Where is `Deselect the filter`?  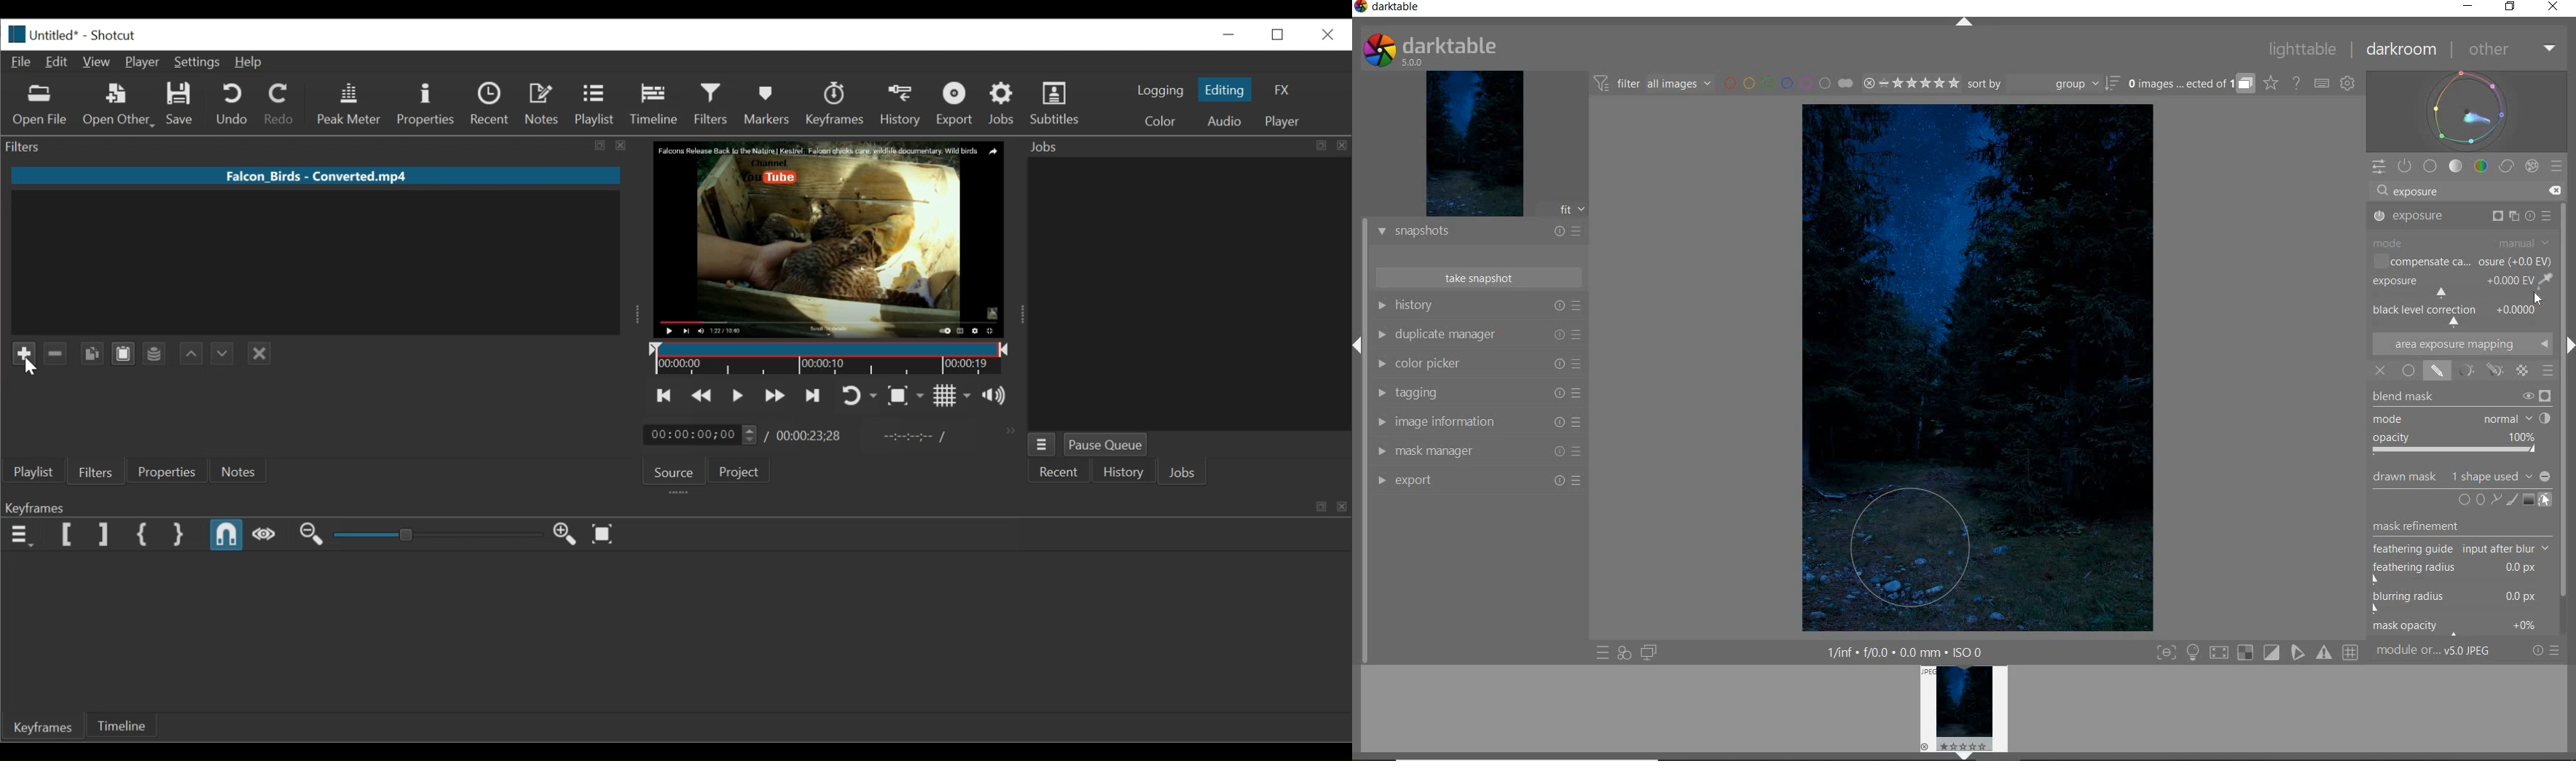 Deselect the filter is located at coordinates (260, 354).